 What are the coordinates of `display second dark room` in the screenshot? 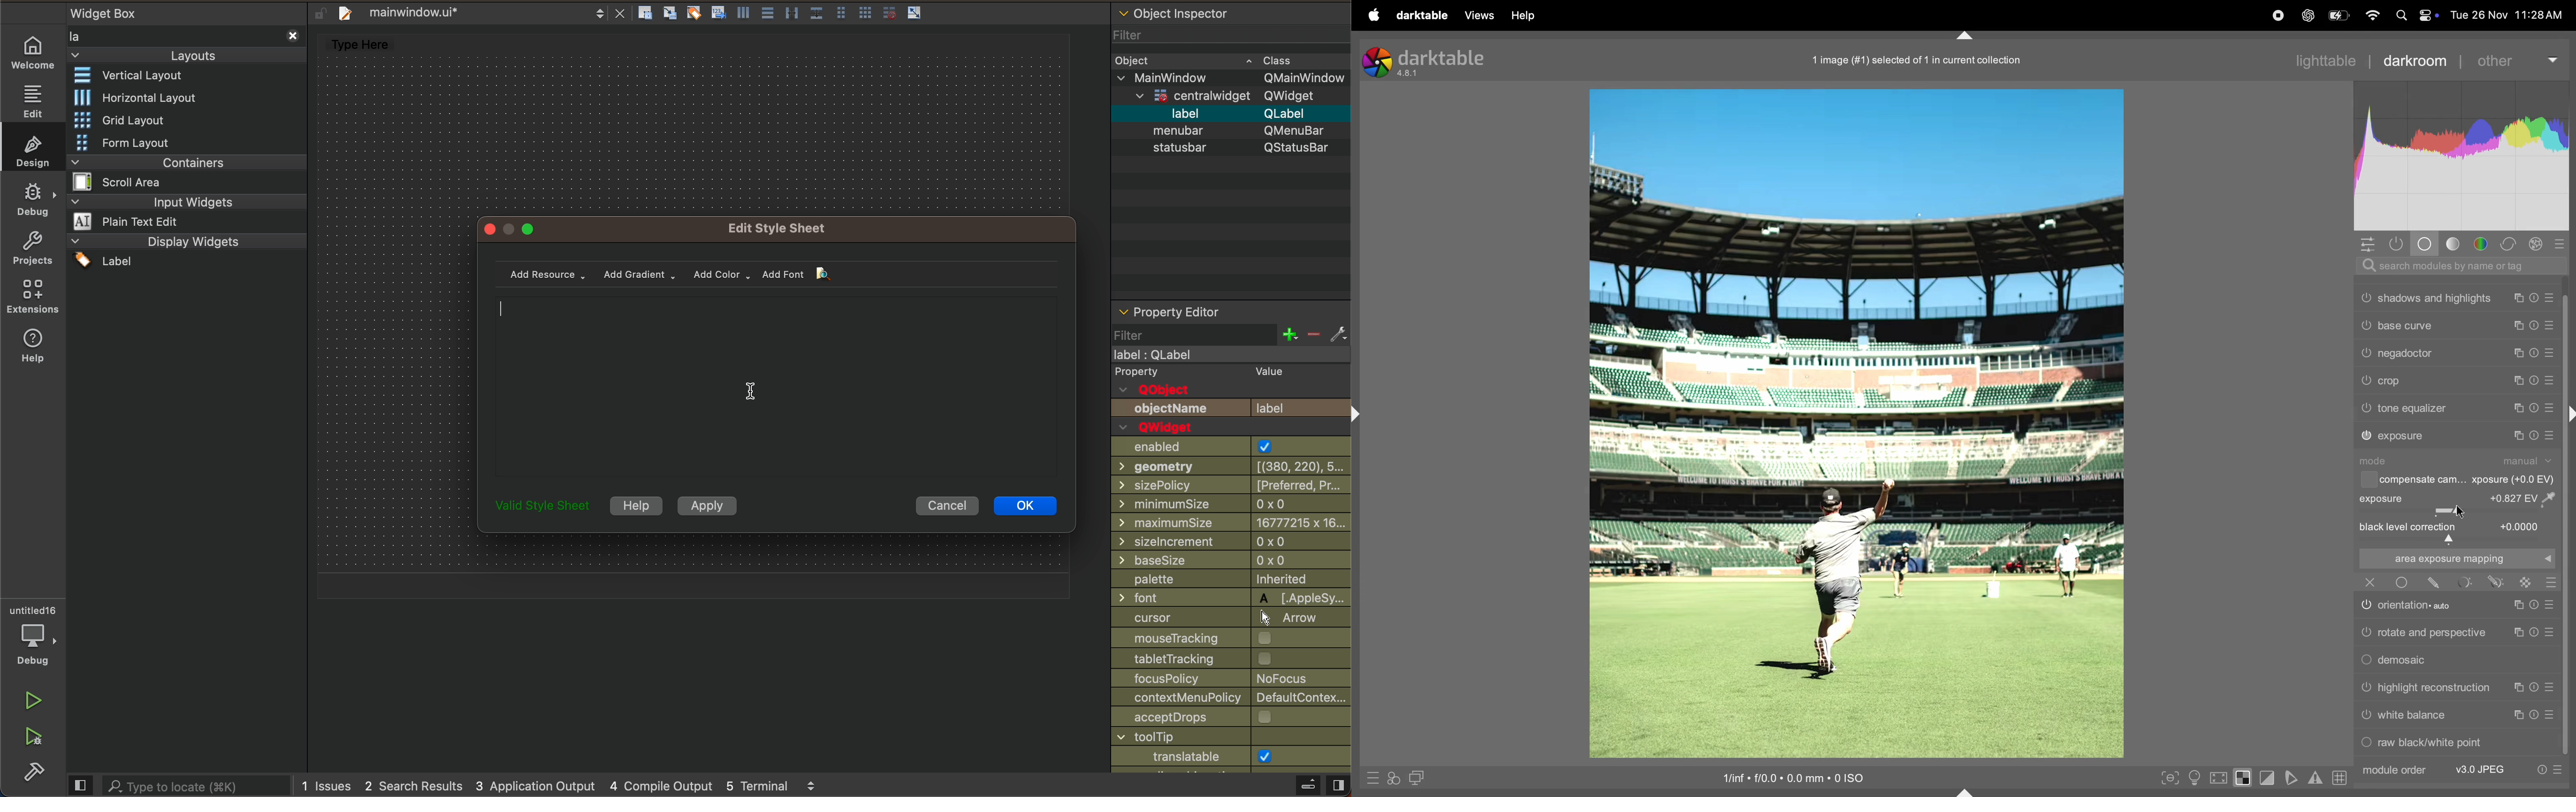 It's located at (1421, 778).